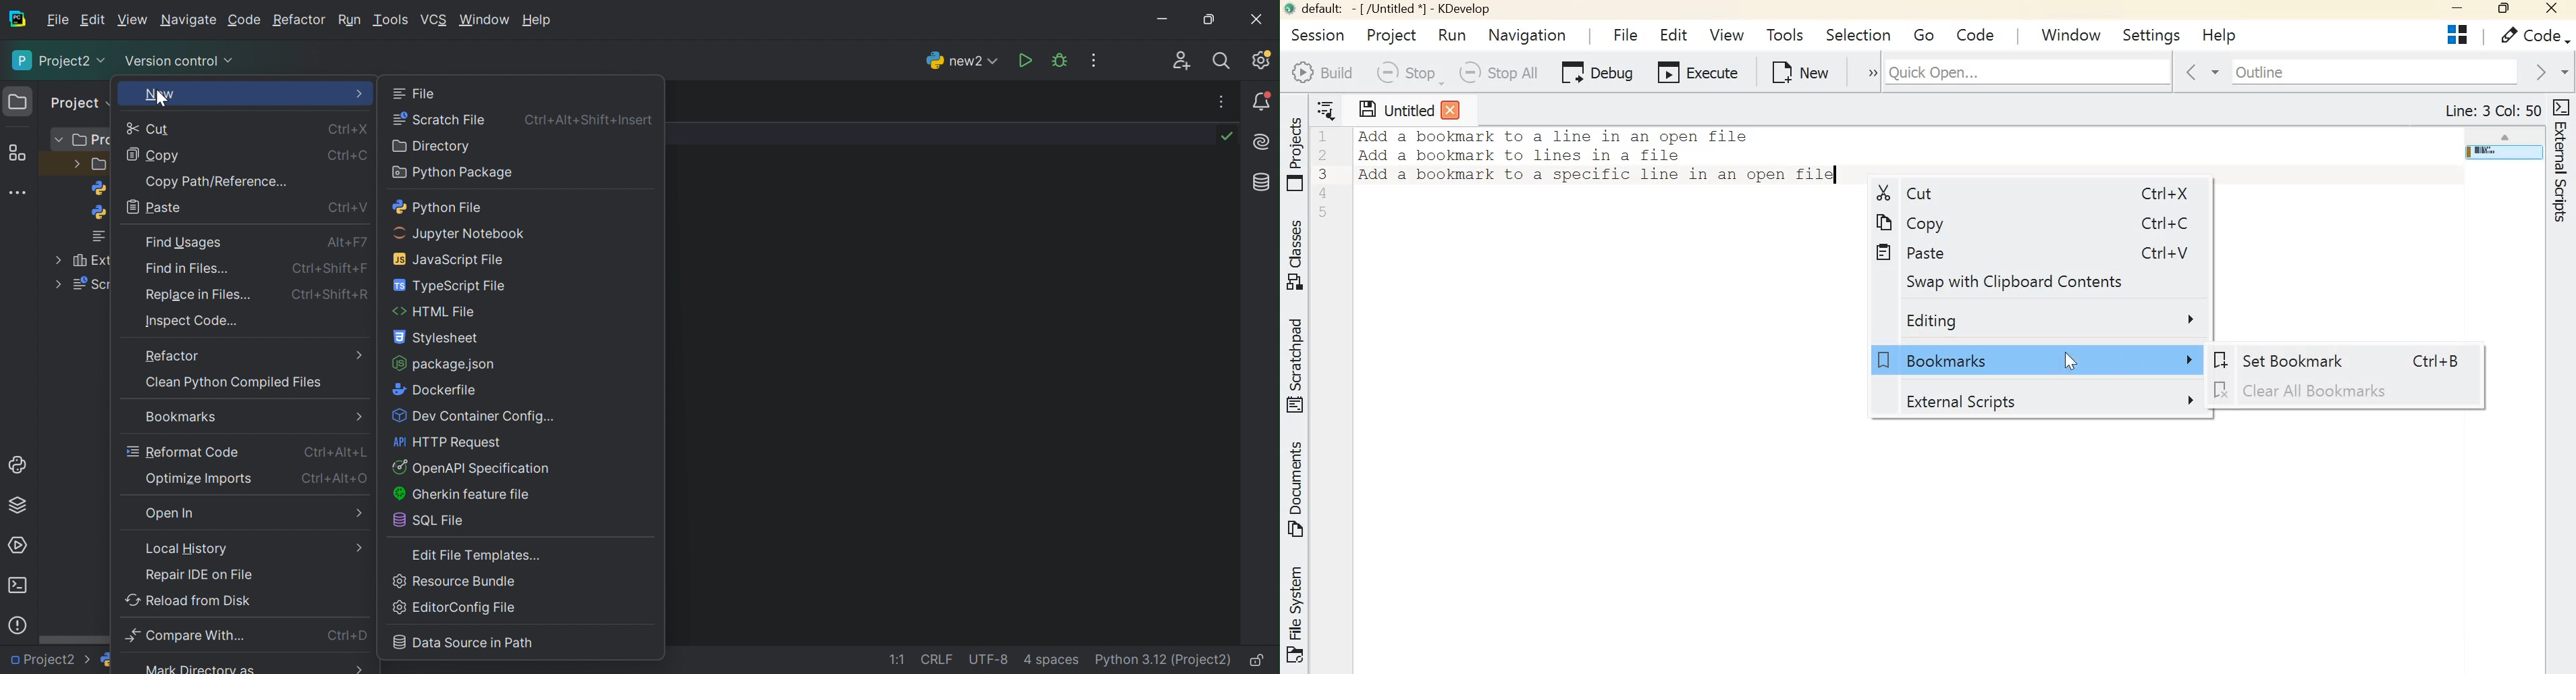 The height and width of the screenshot is (700, 2576). Describe the element at coordinates (1621, 31) in the screenshot. I see `File` at that location.